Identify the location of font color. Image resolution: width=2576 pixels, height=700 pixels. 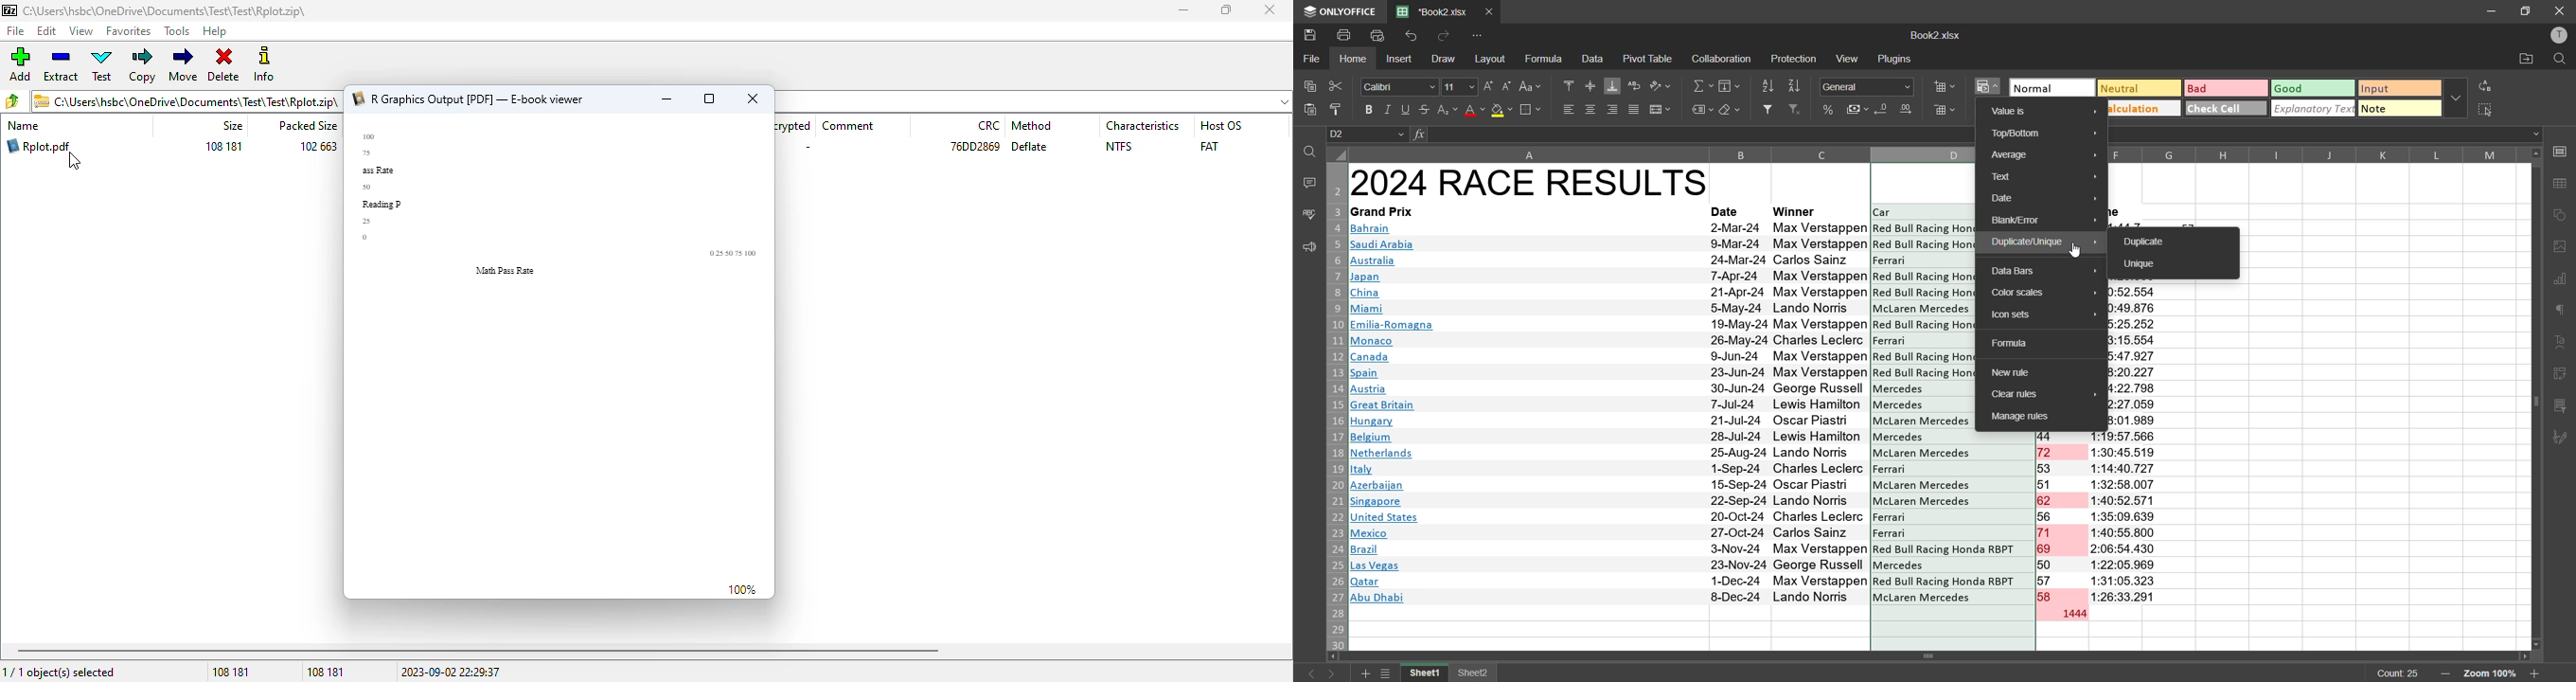
(1474, 110).